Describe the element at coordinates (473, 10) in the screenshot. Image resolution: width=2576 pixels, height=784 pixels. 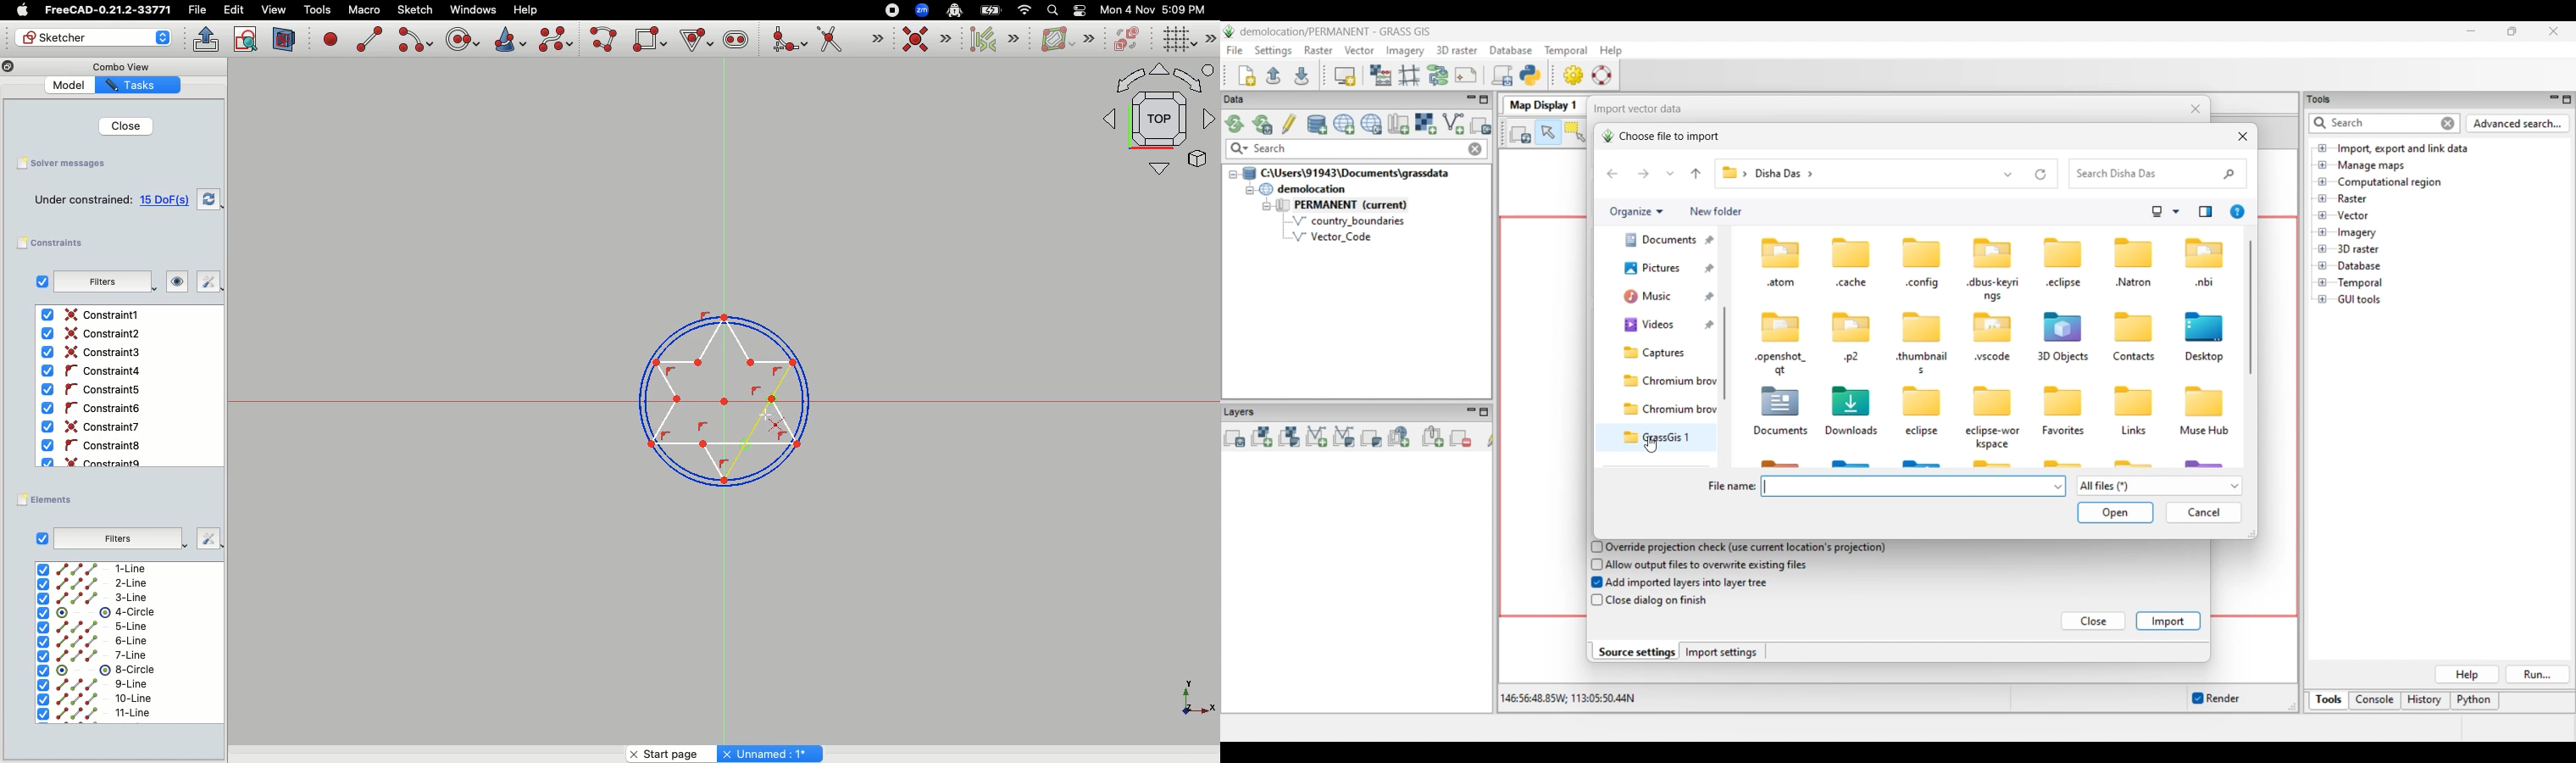
I see `Windows` at that location.